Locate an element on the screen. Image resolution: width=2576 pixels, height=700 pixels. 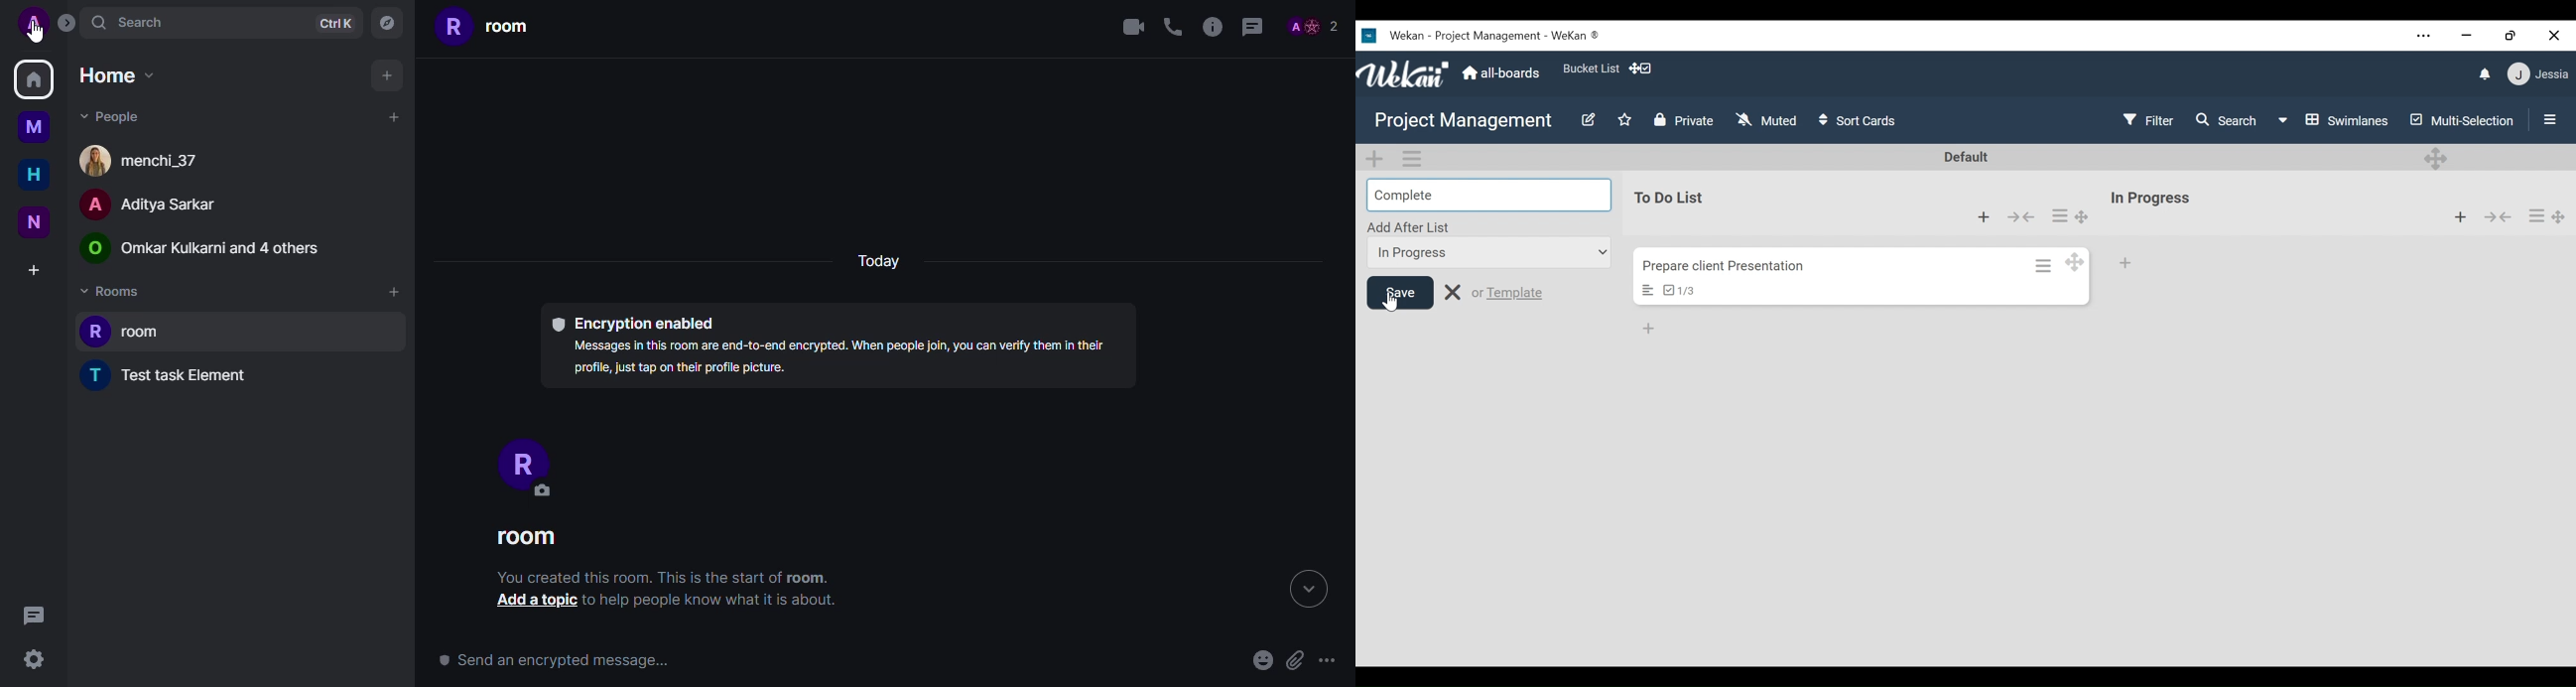
home is located at coordinates (32, 175).